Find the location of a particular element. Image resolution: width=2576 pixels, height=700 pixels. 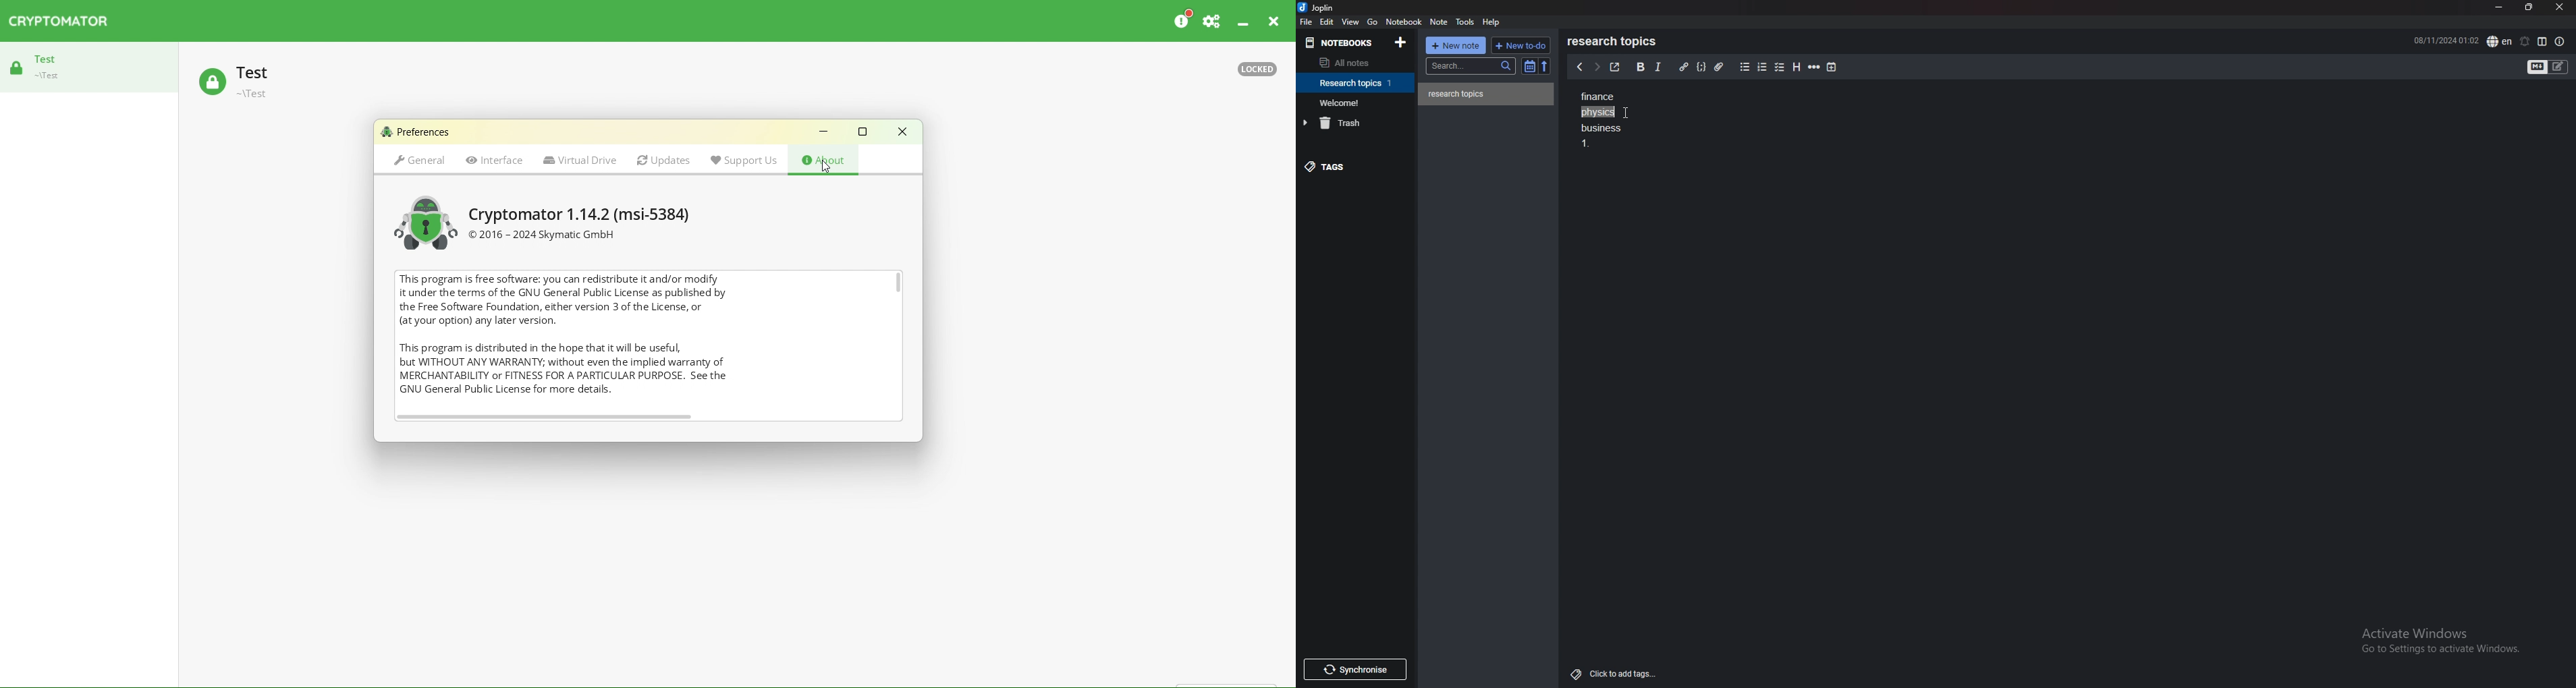

research topics is located at coordinates (1615, 41).